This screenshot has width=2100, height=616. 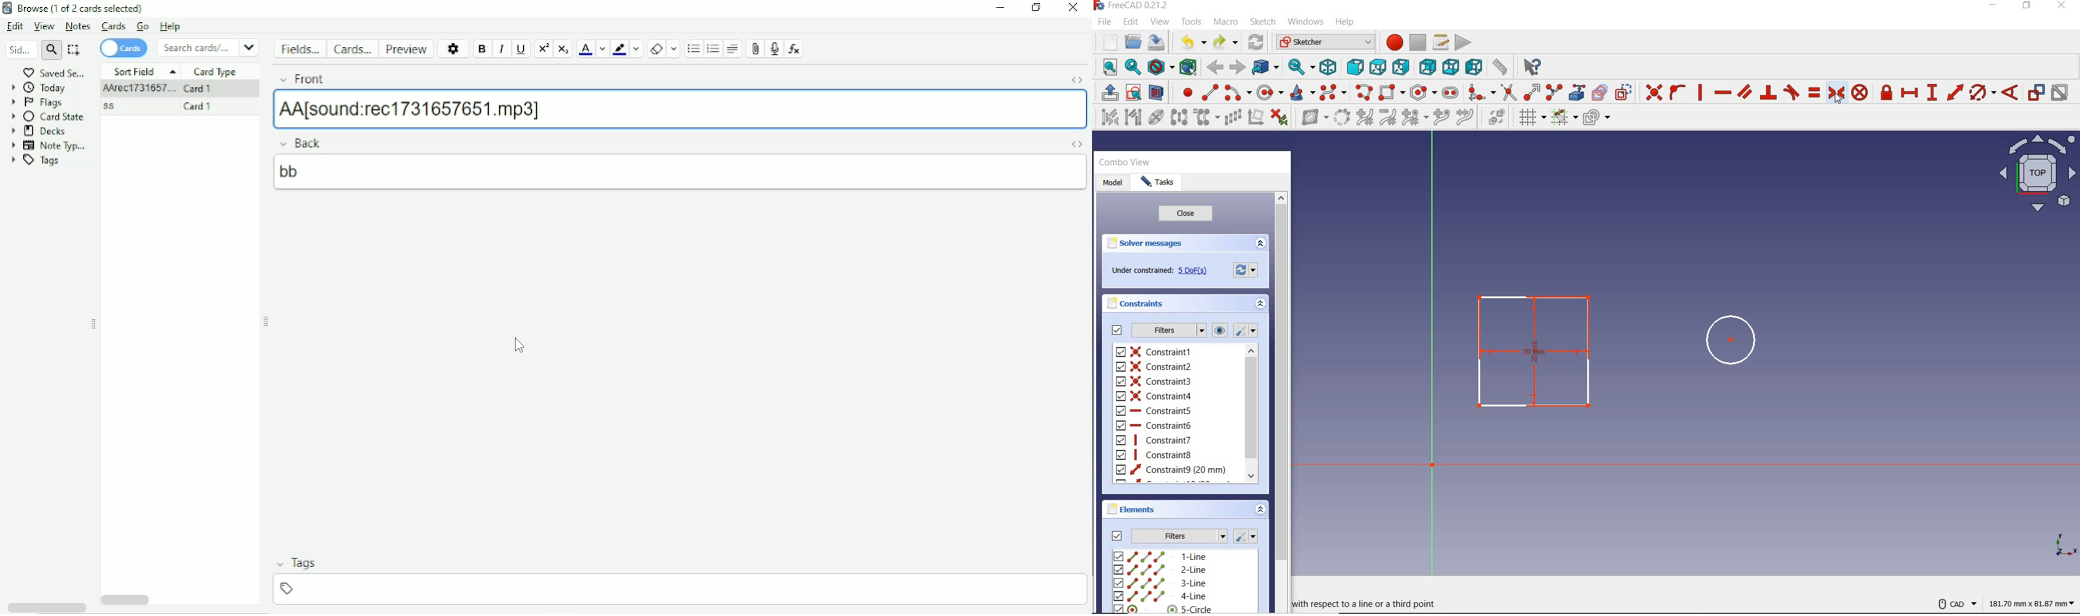 I want to click on bounding box, so click(x=1187, y=67).